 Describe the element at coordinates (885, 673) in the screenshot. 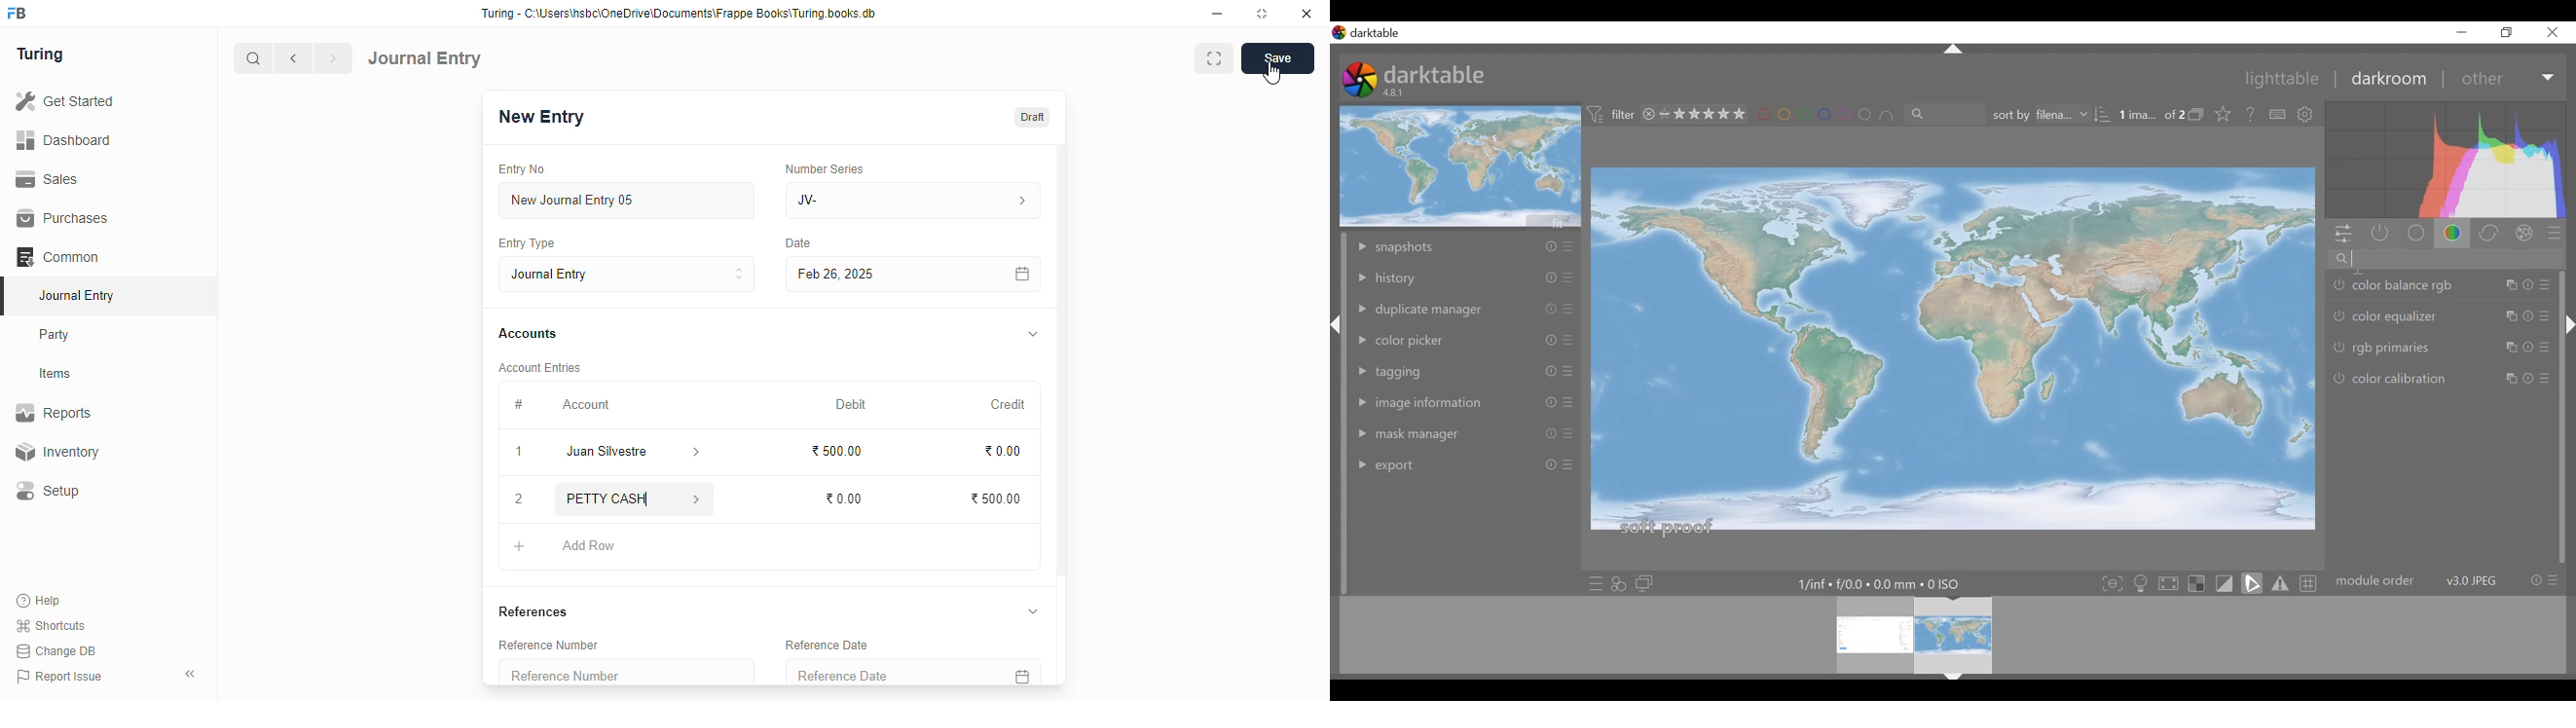

I see `reference date` at that location.